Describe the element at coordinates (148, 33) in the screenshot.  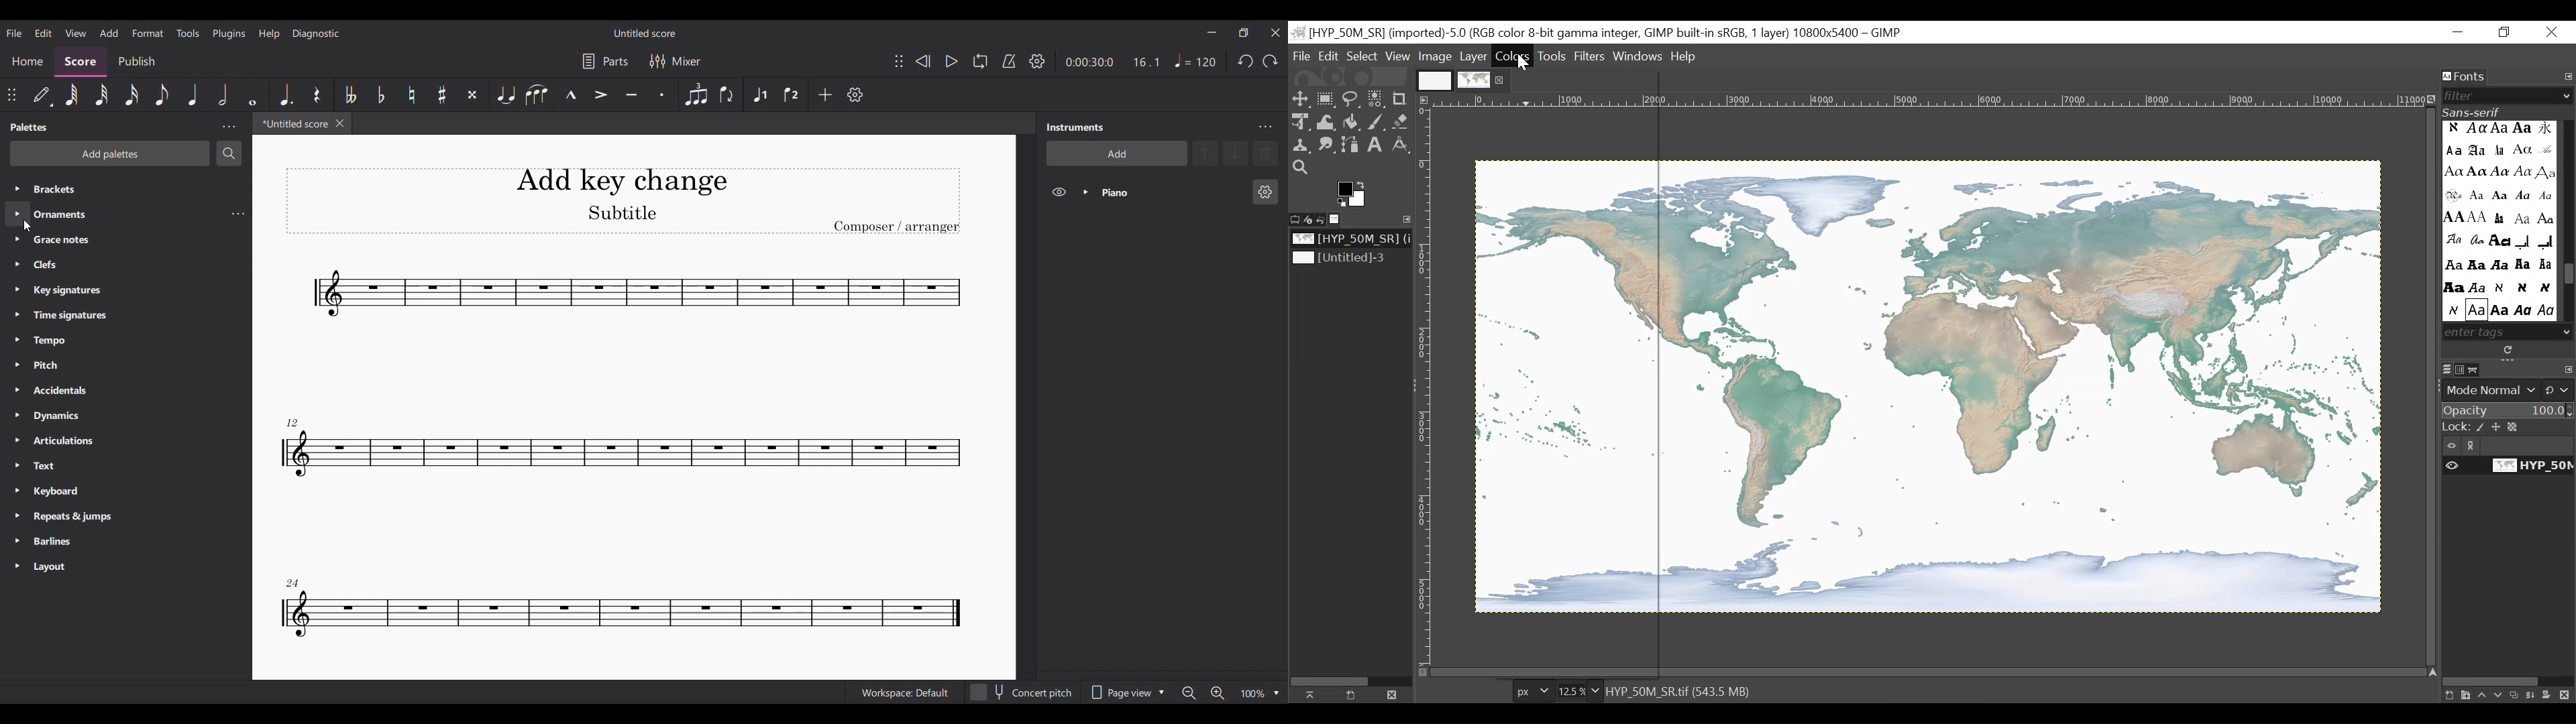
I see `Format menu` at that location.